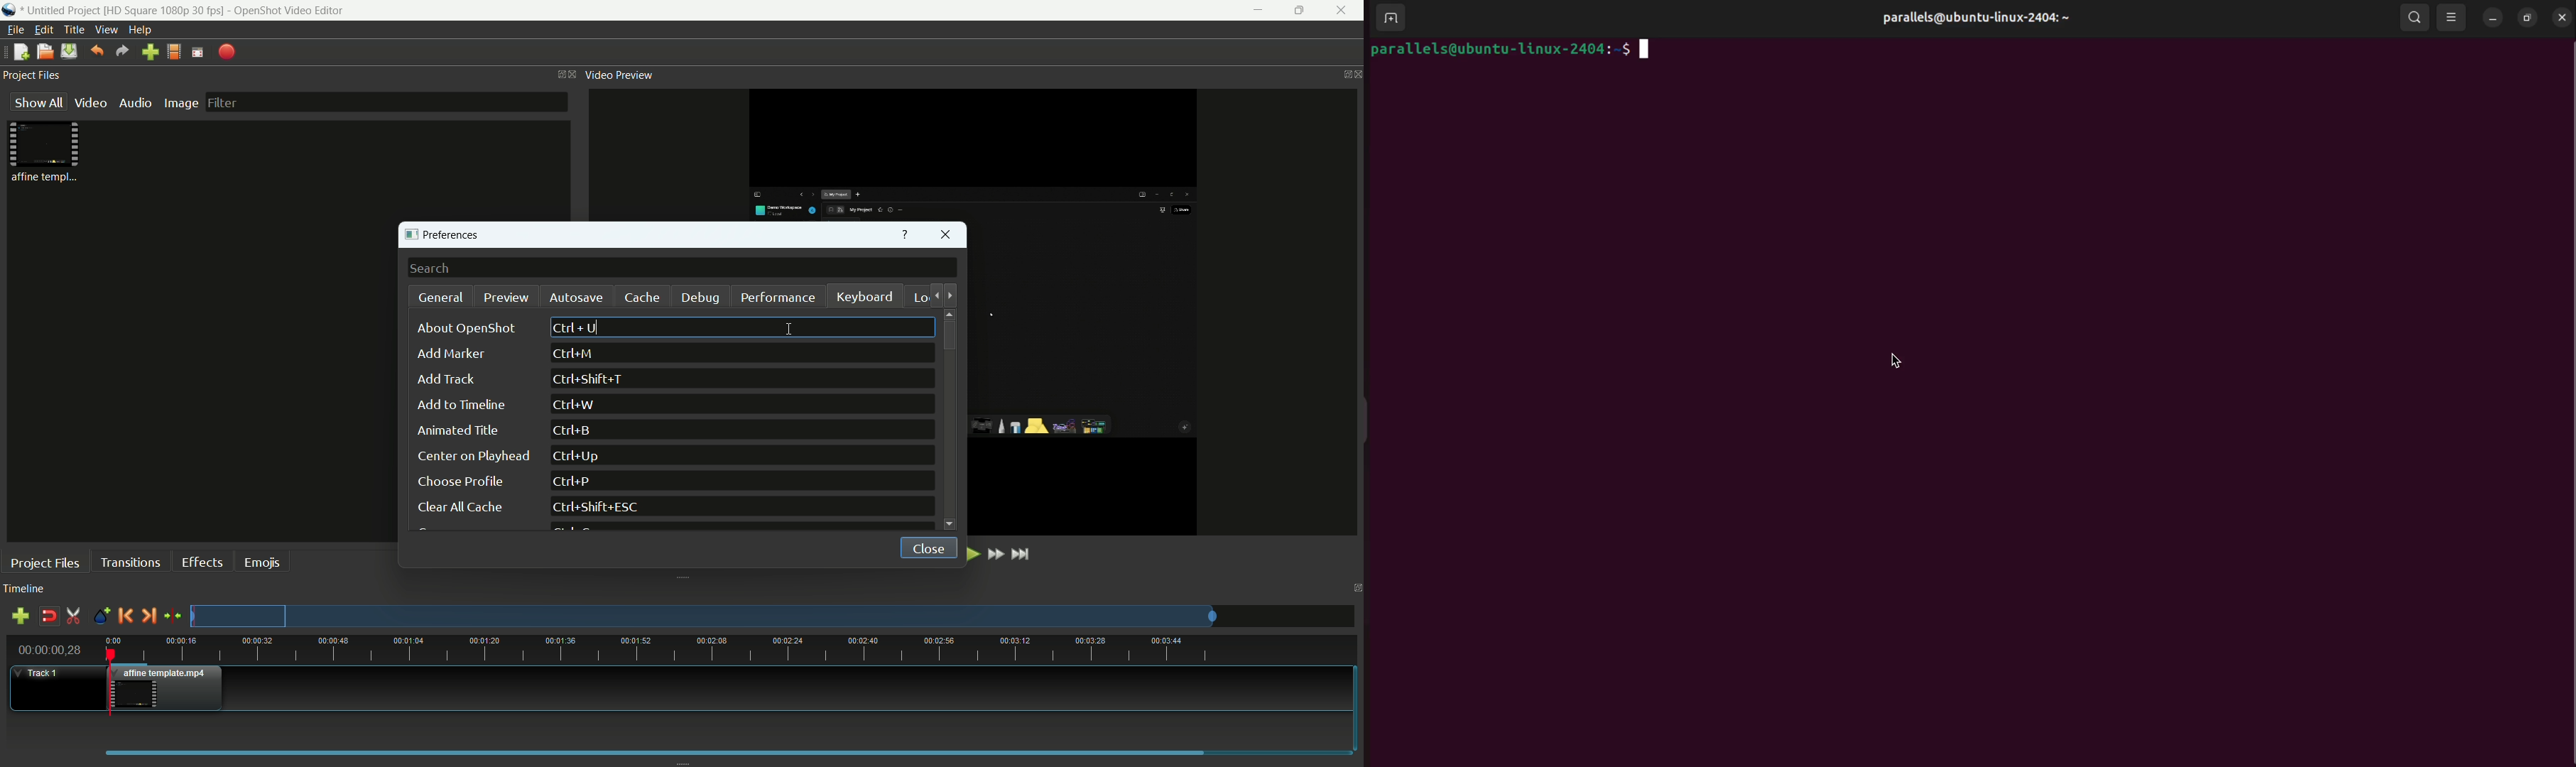  Describe the element at coordinates (205, 562) in the screenshot. I see `effects` at that location.